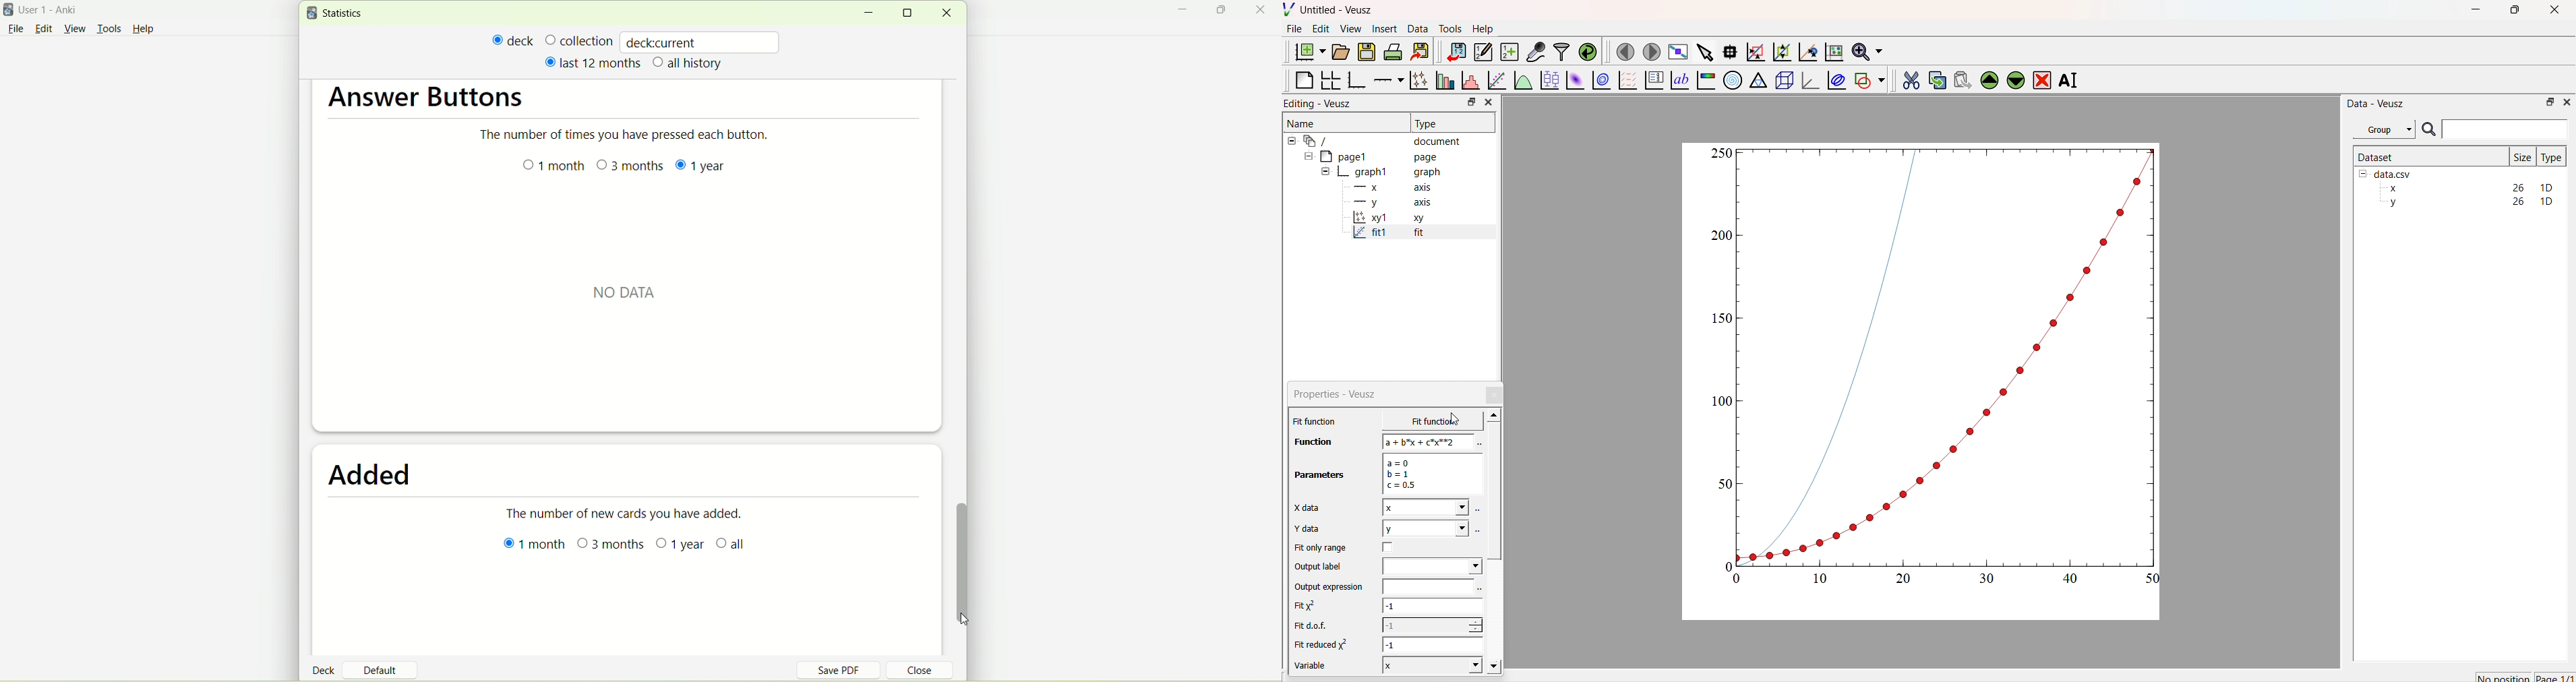 This screenshot has width=2576, height=700. Describe the element at coordinates (1509, 52) in the screenshot. I see `Create a new dataset` at that location.